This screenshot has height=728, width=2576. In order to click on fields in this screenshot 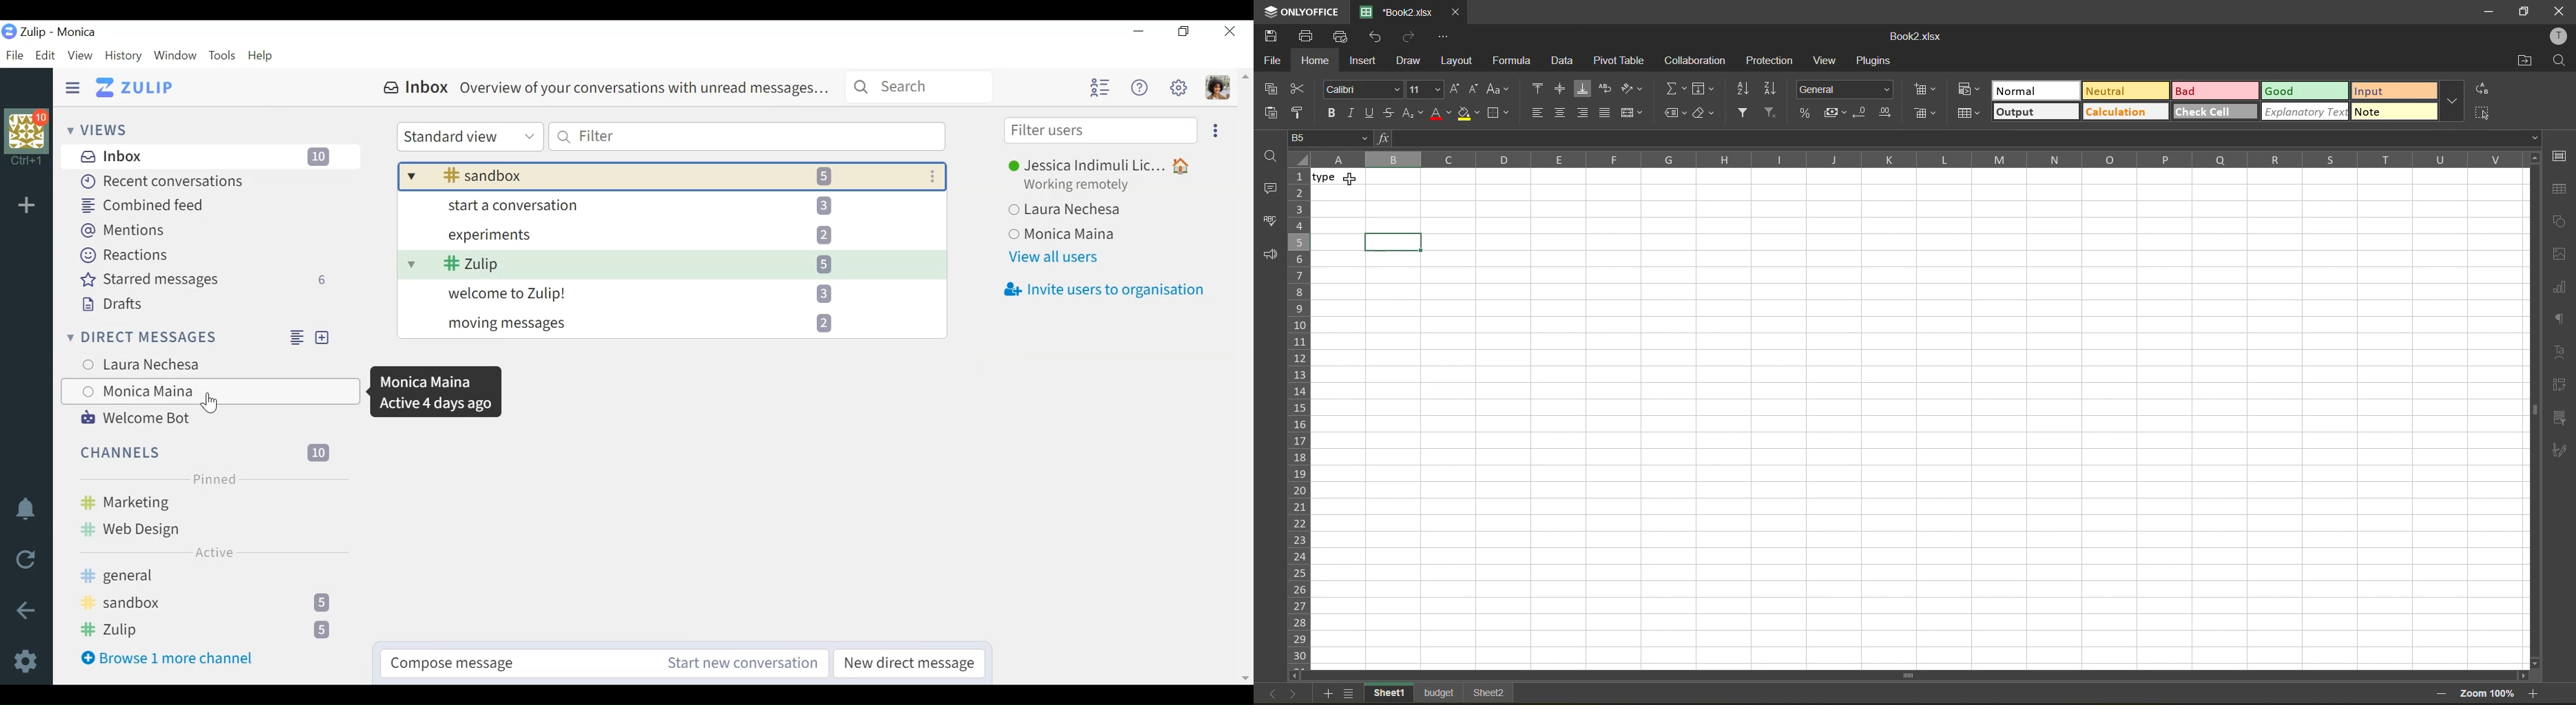, I will do `click(1704, 90)`.